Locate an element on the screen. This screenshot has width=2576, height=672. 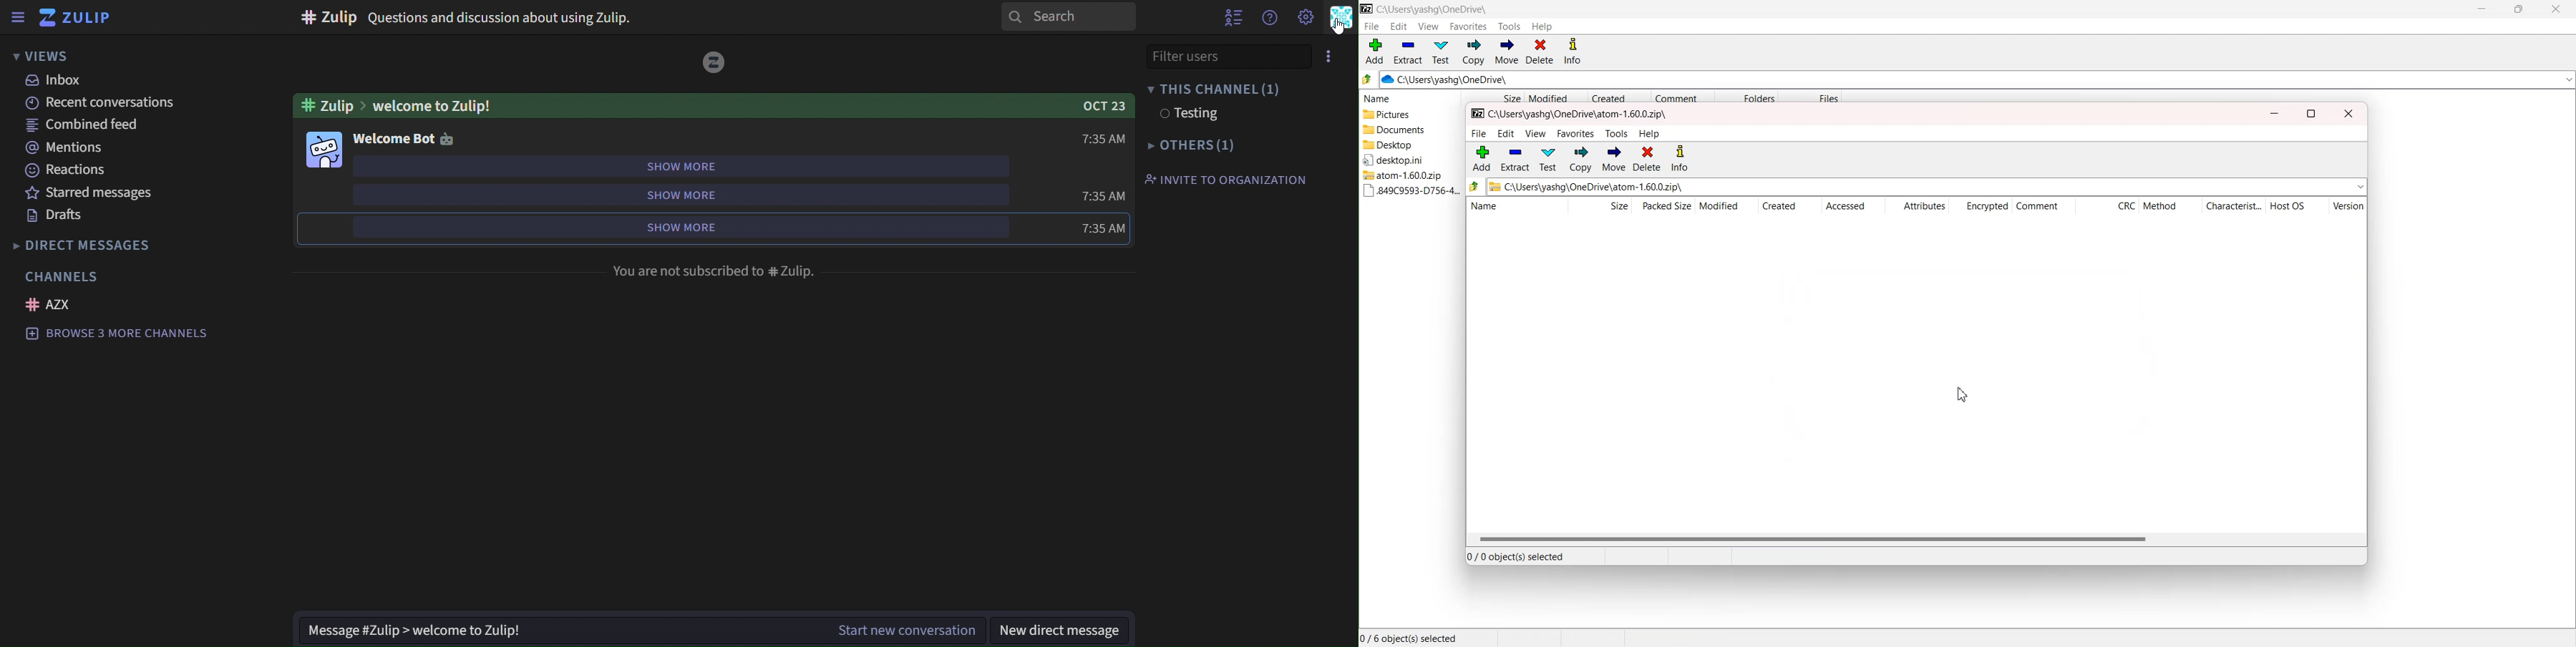
welcome bot is located at coordinates (407, 137).